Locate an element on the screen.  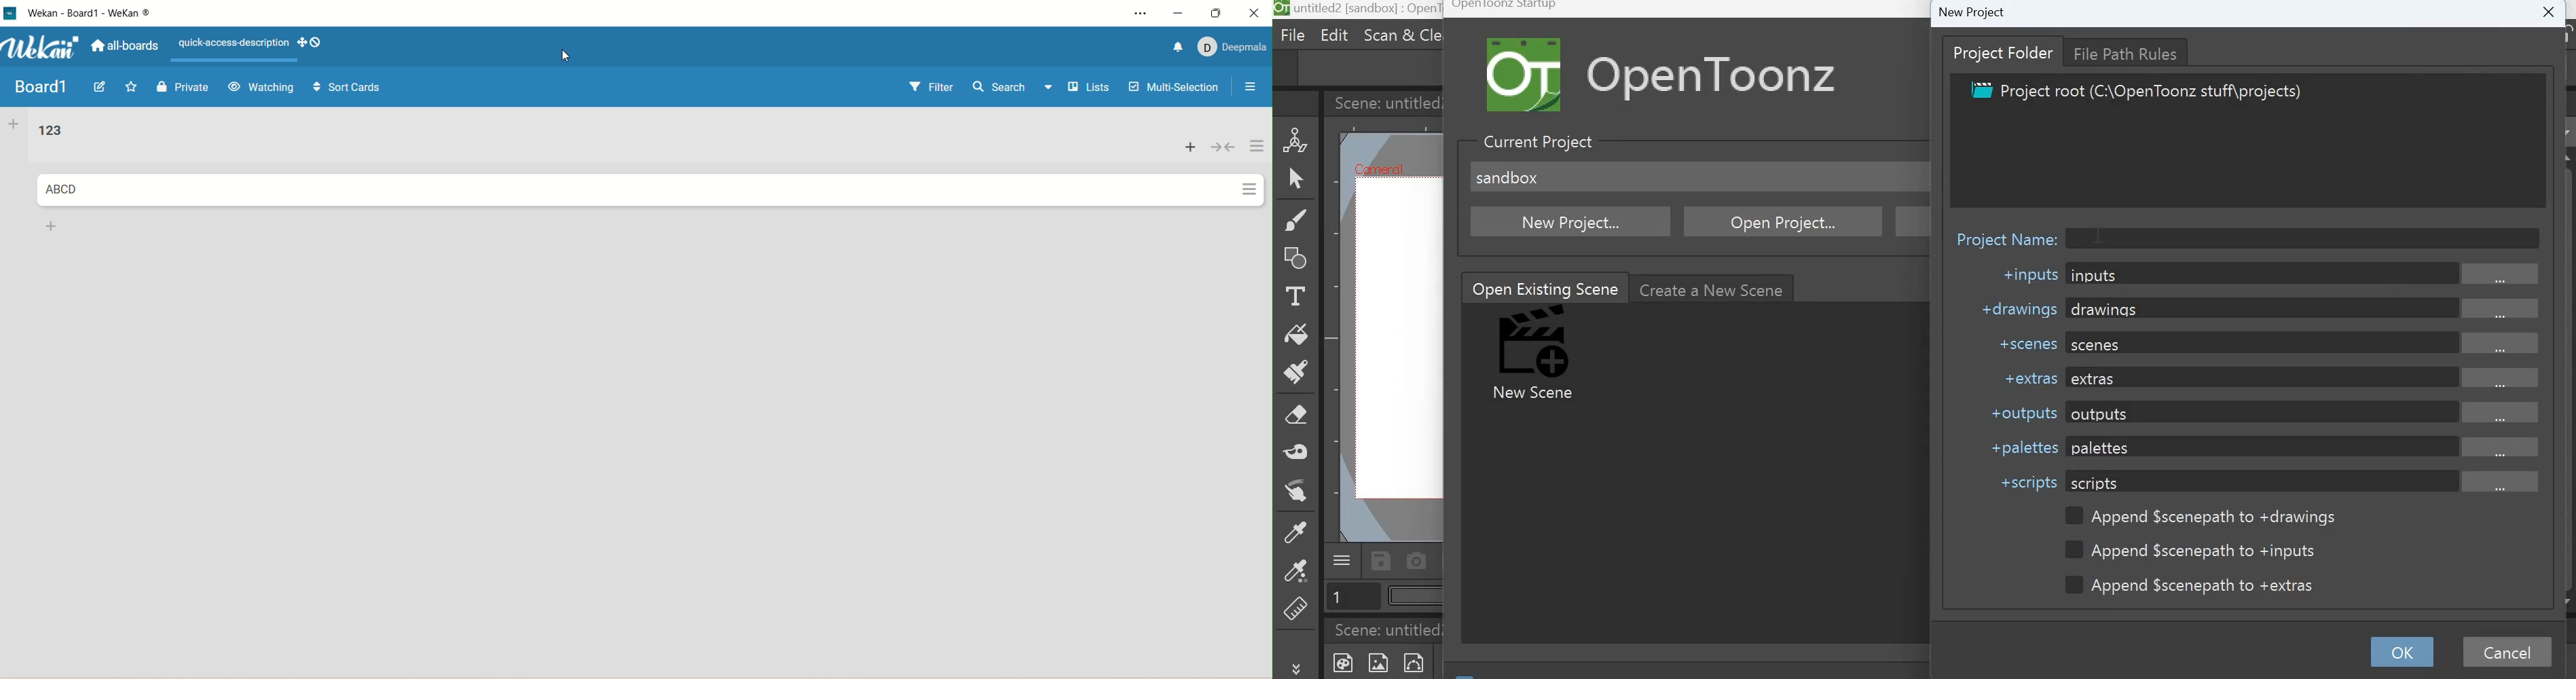
add list is located at coordinates (13, 126).